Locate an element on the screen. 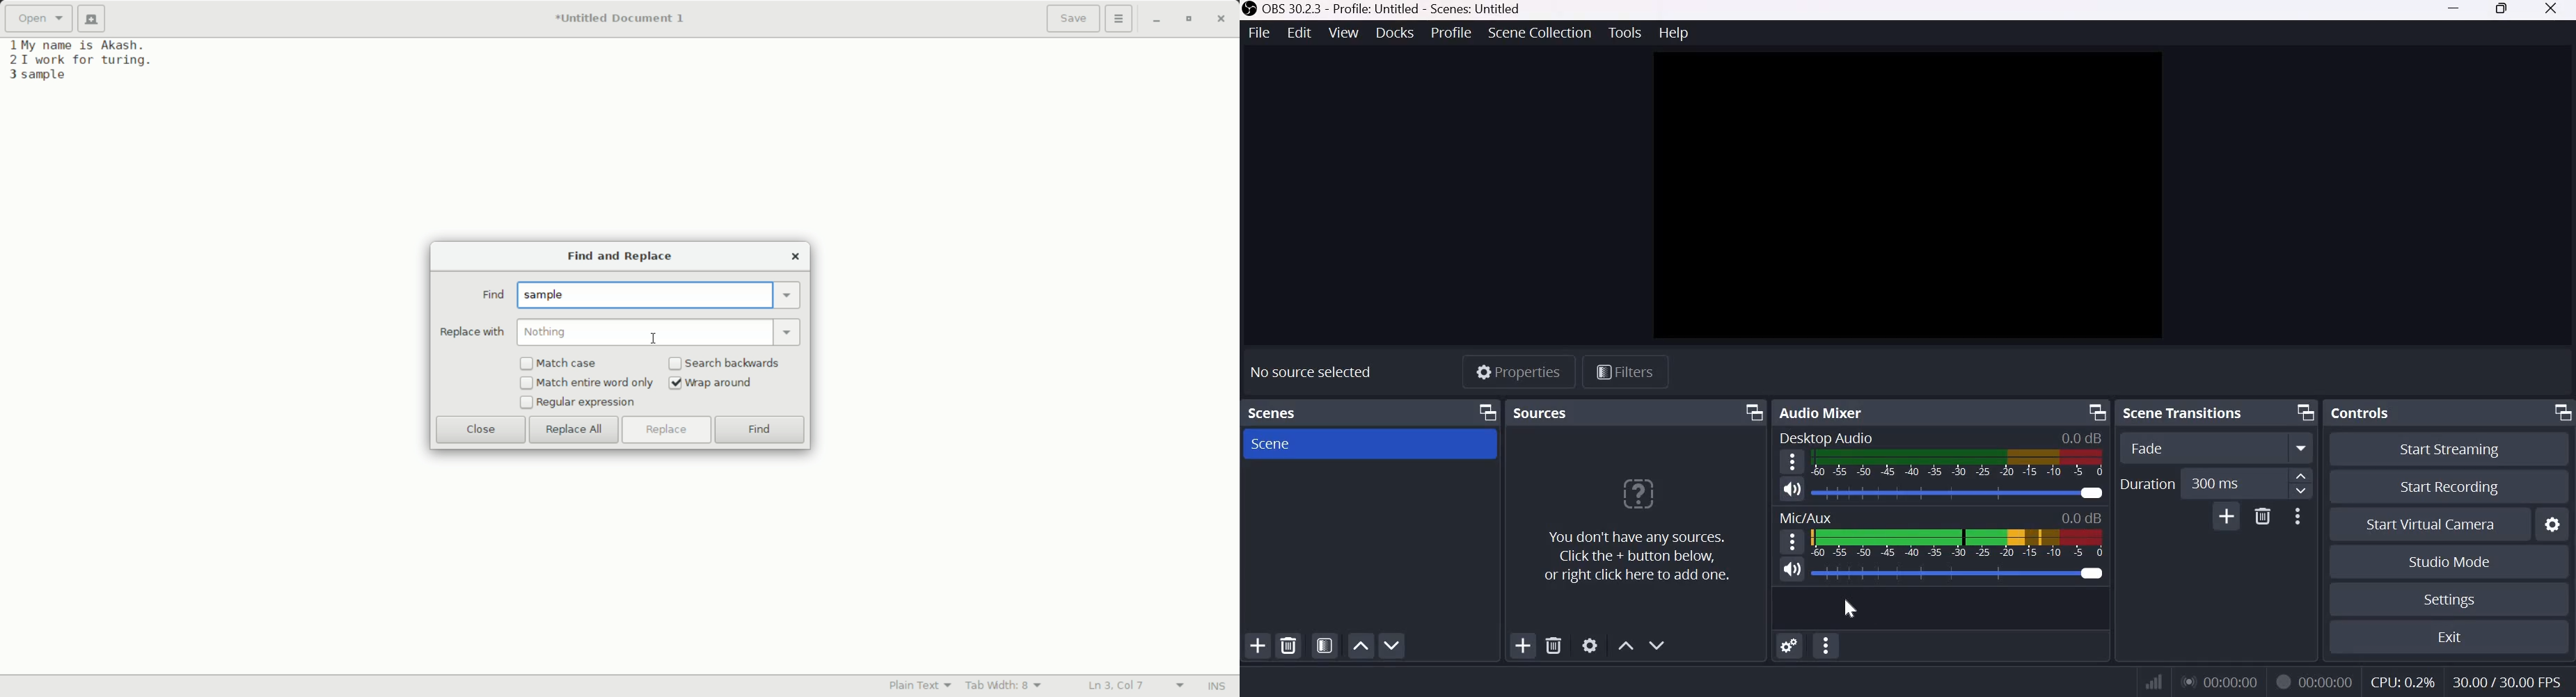 The height and width of the screenshot is (700, 2576). Minimize is located at coordinates (2453, 10).